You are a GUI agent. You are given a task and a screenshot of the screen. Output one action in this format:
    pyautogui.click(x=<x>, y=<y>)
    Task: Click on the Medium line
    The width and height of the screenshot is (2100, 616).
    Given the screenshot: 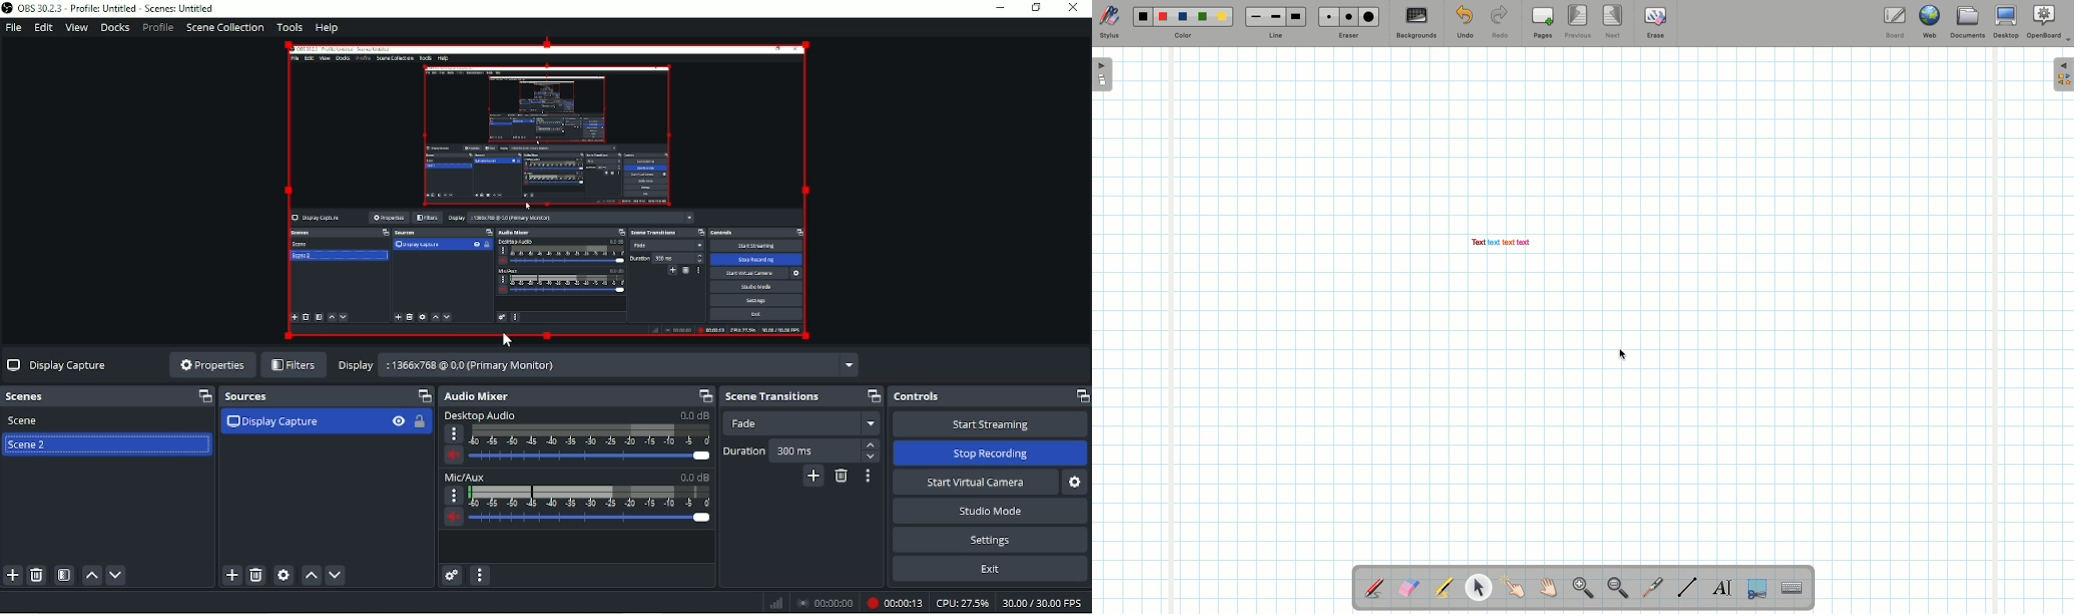 What is the action you would take?
    pyautogui.click(x=1276, y=16)
    